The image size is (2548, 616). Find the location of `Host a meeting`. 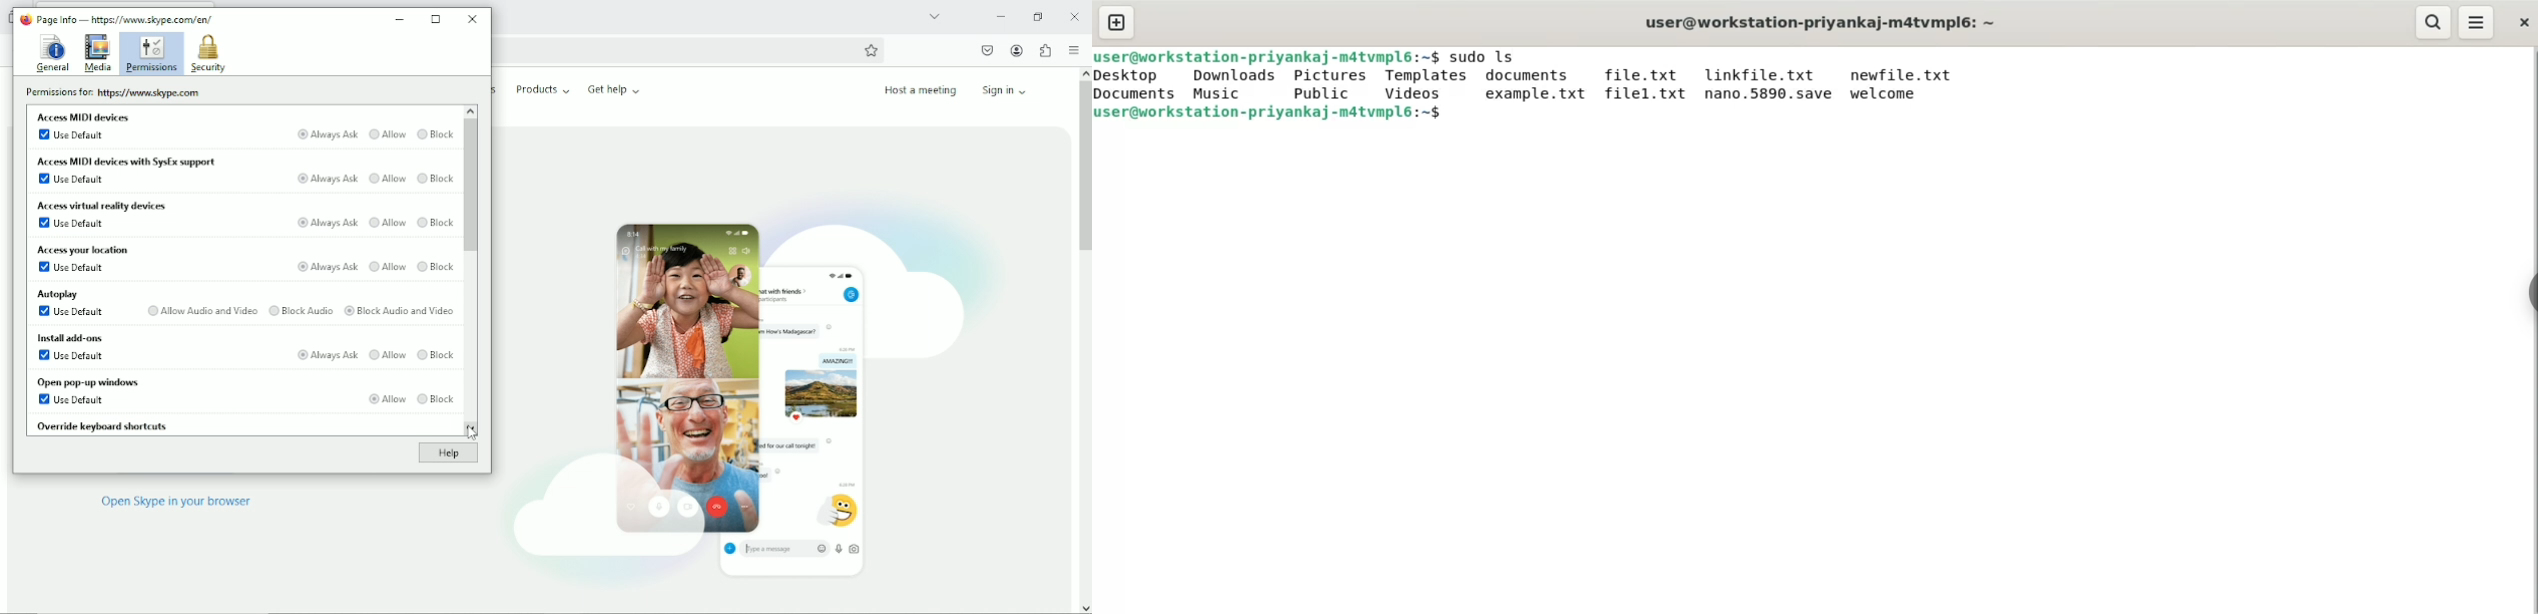

Host a meeting is located at coordinates (919, 90).